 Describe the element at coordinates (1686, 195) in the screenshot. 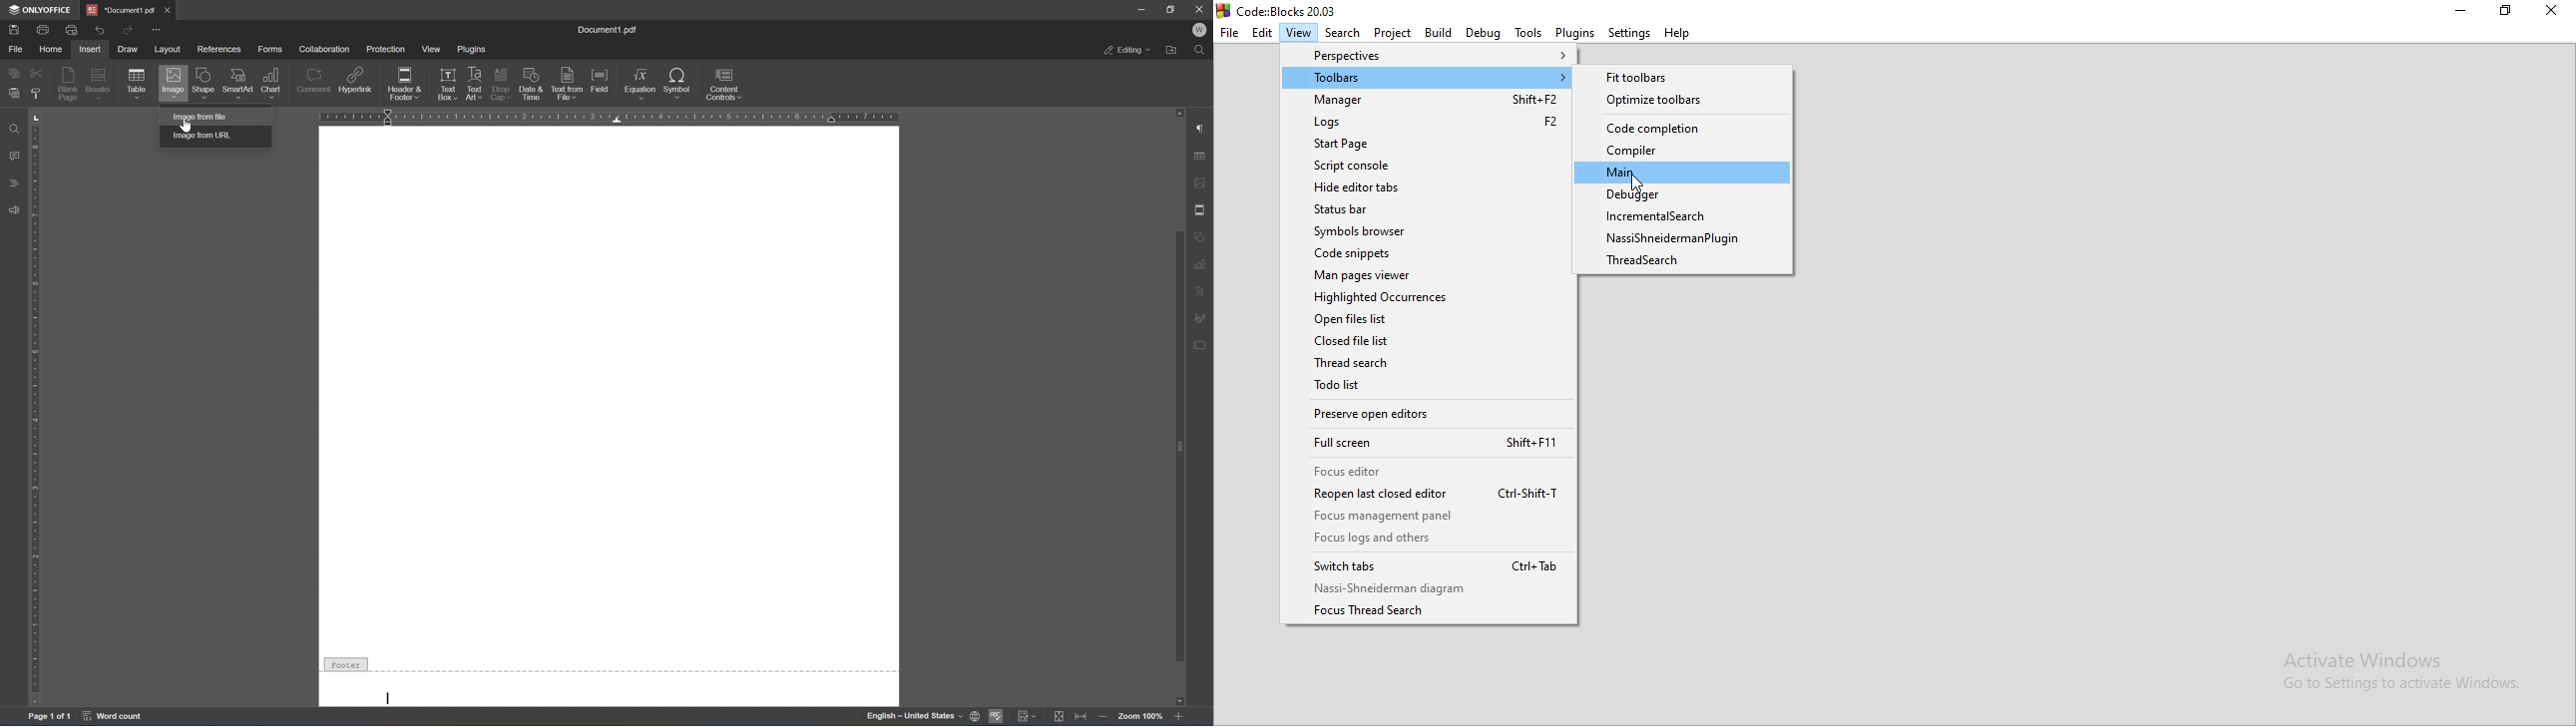

I see `Debugger` at that location.